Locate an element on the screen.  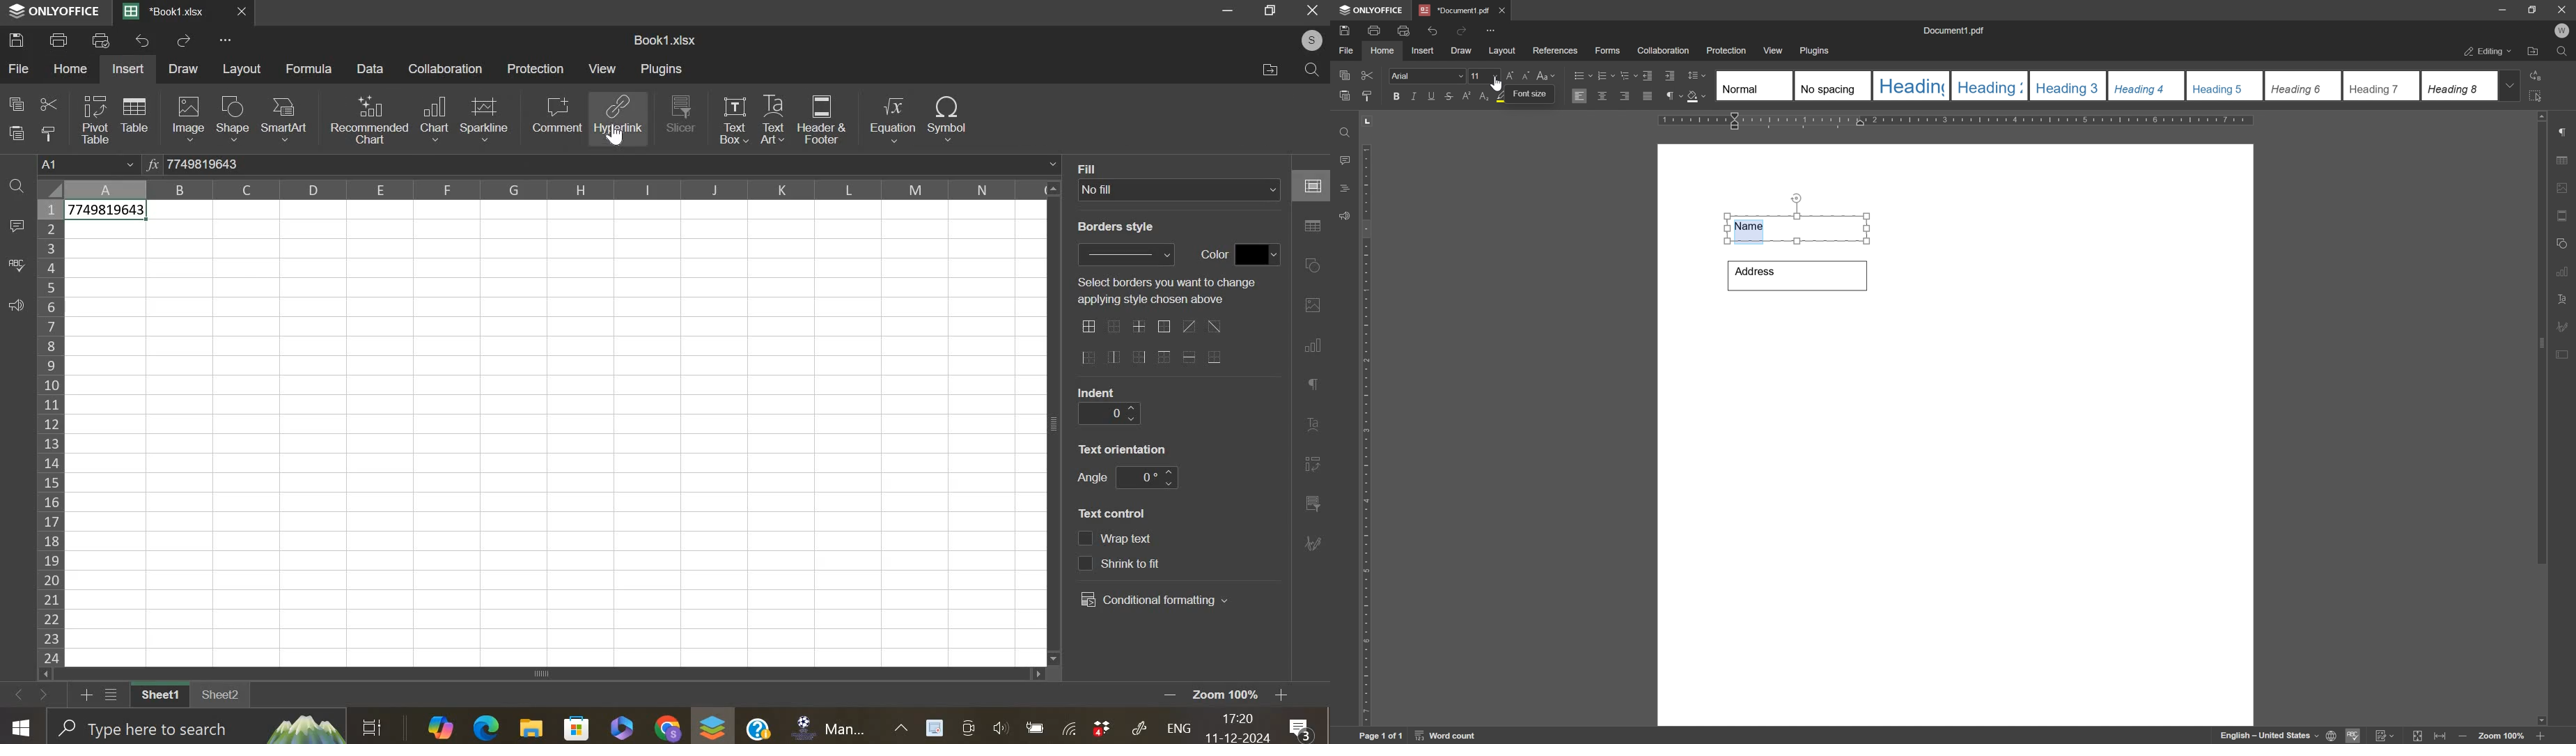
symbol is located at coordinates (947, 117).